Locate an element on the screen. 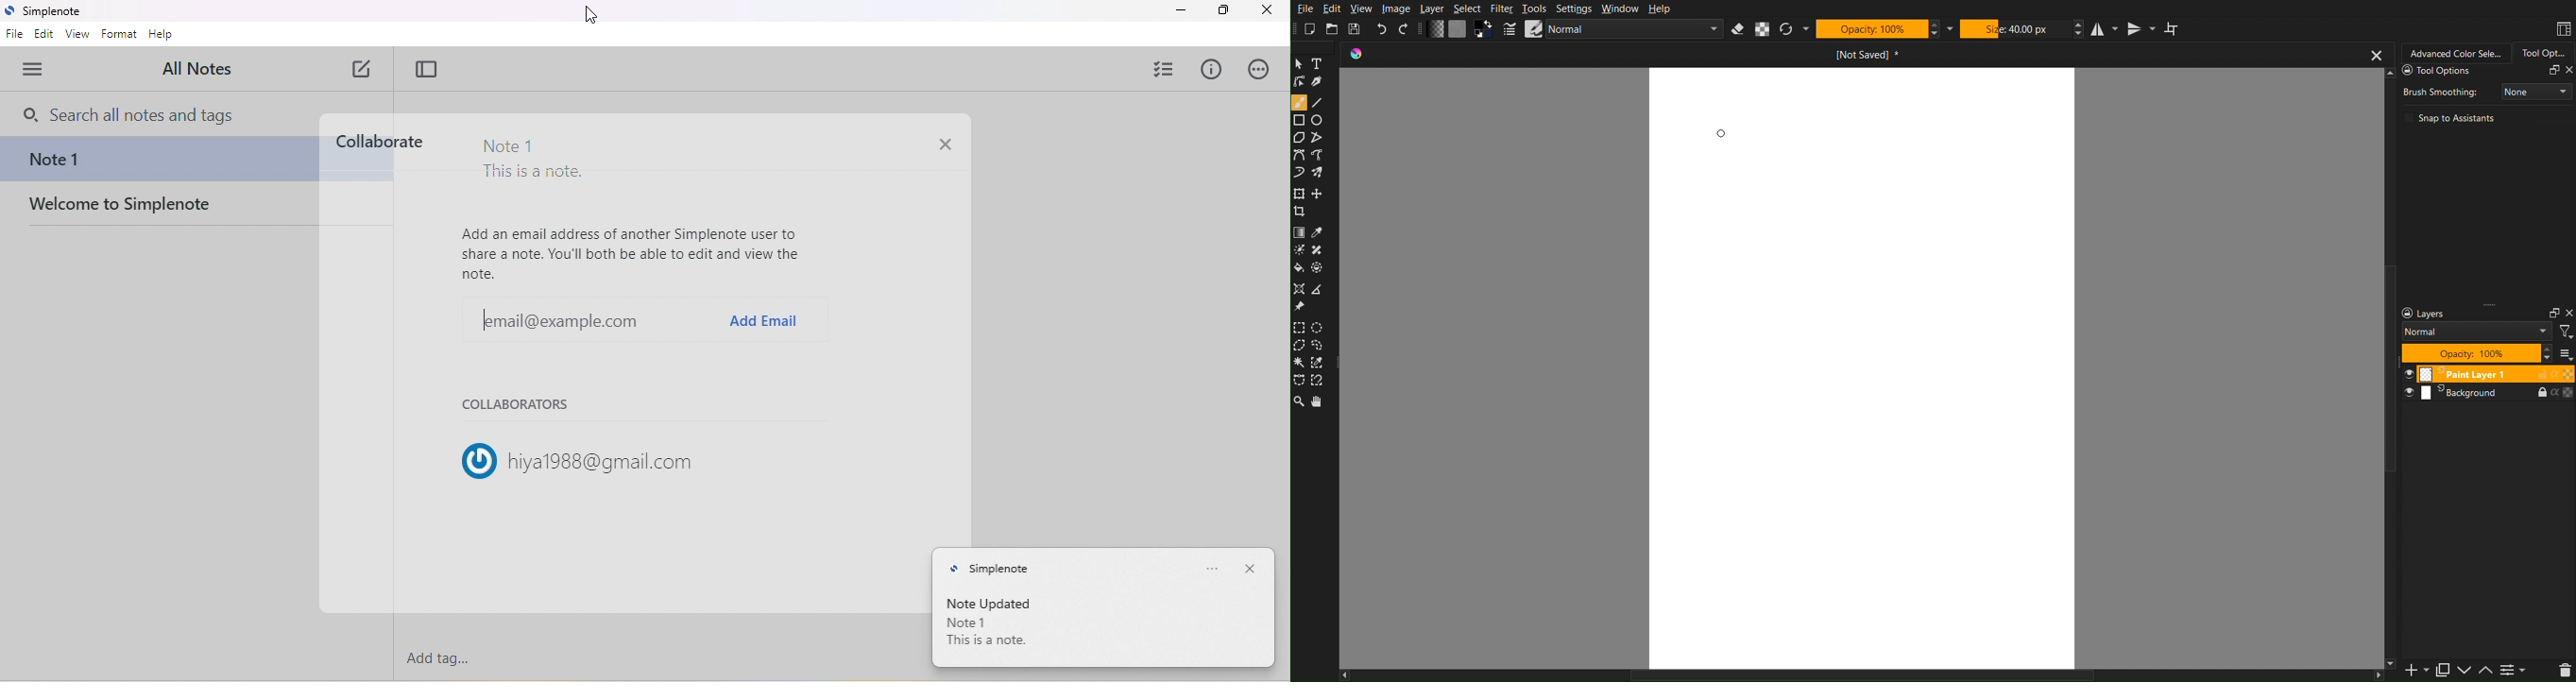 Image resolution: width=2576 pixels, height=700 pixels. Brush Smoothing is located at coordinates (2439, 90).